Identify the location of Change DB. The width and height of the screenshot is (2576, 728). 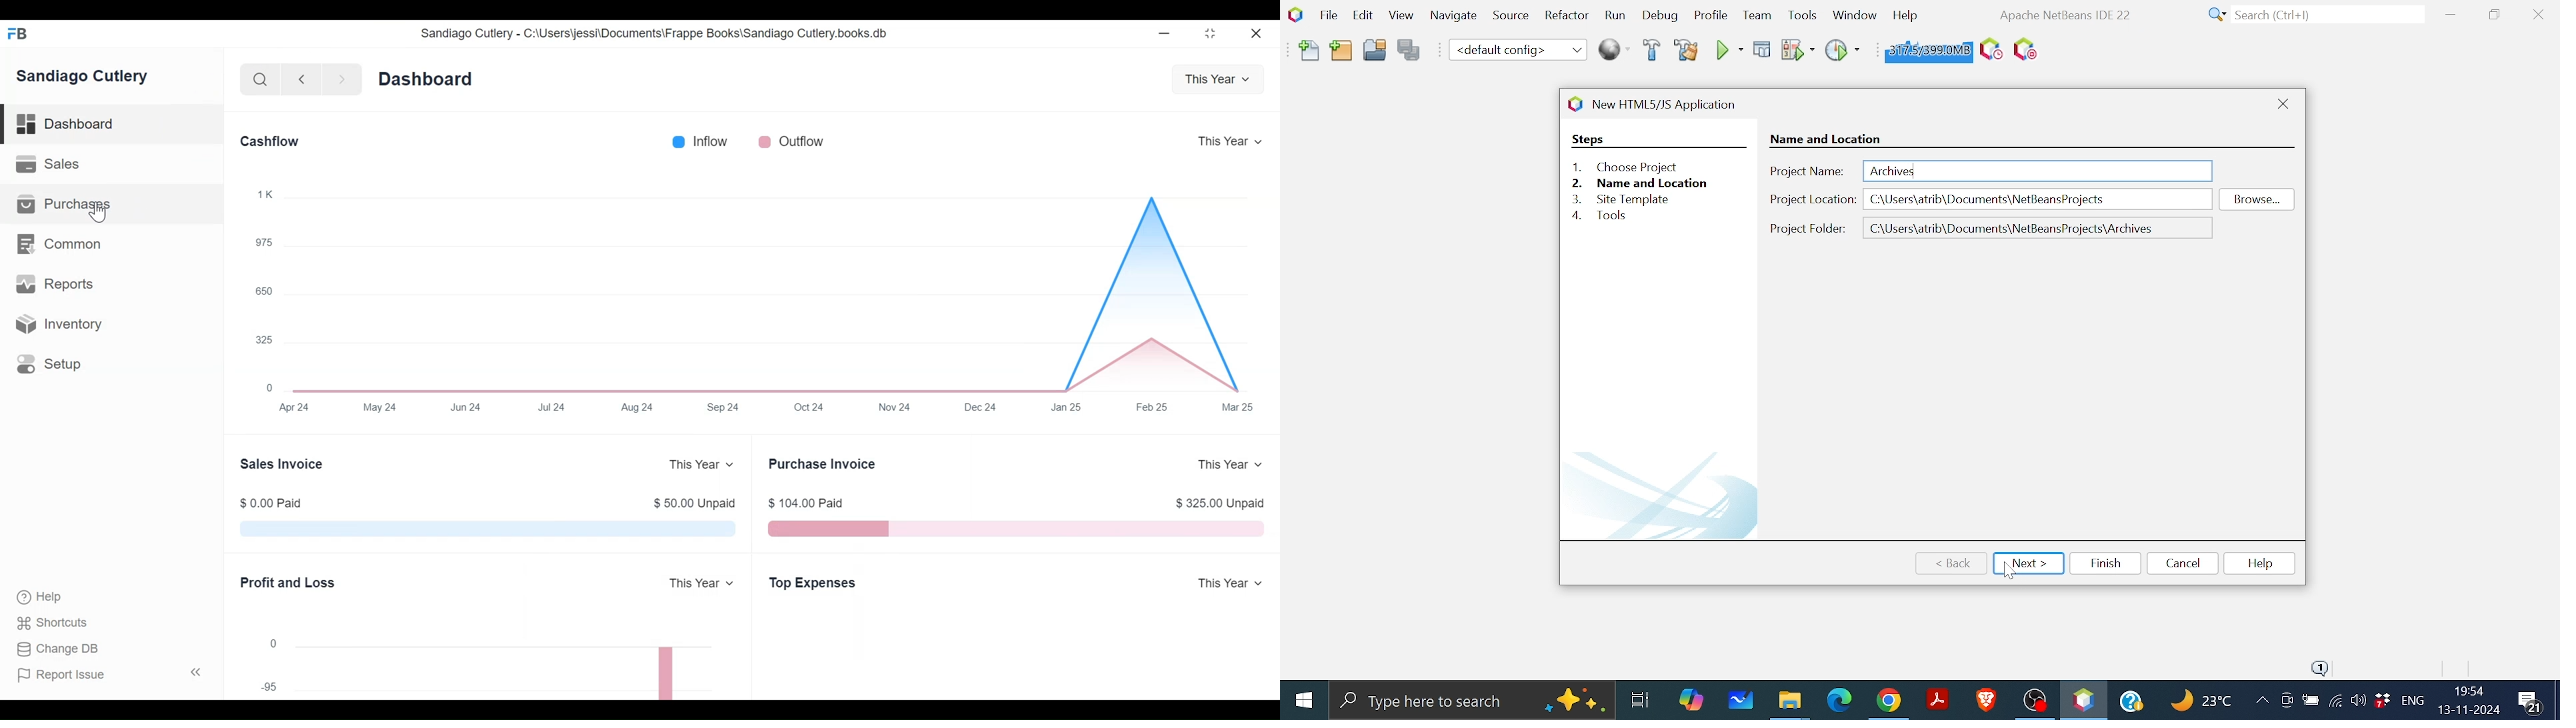
(63, 648).